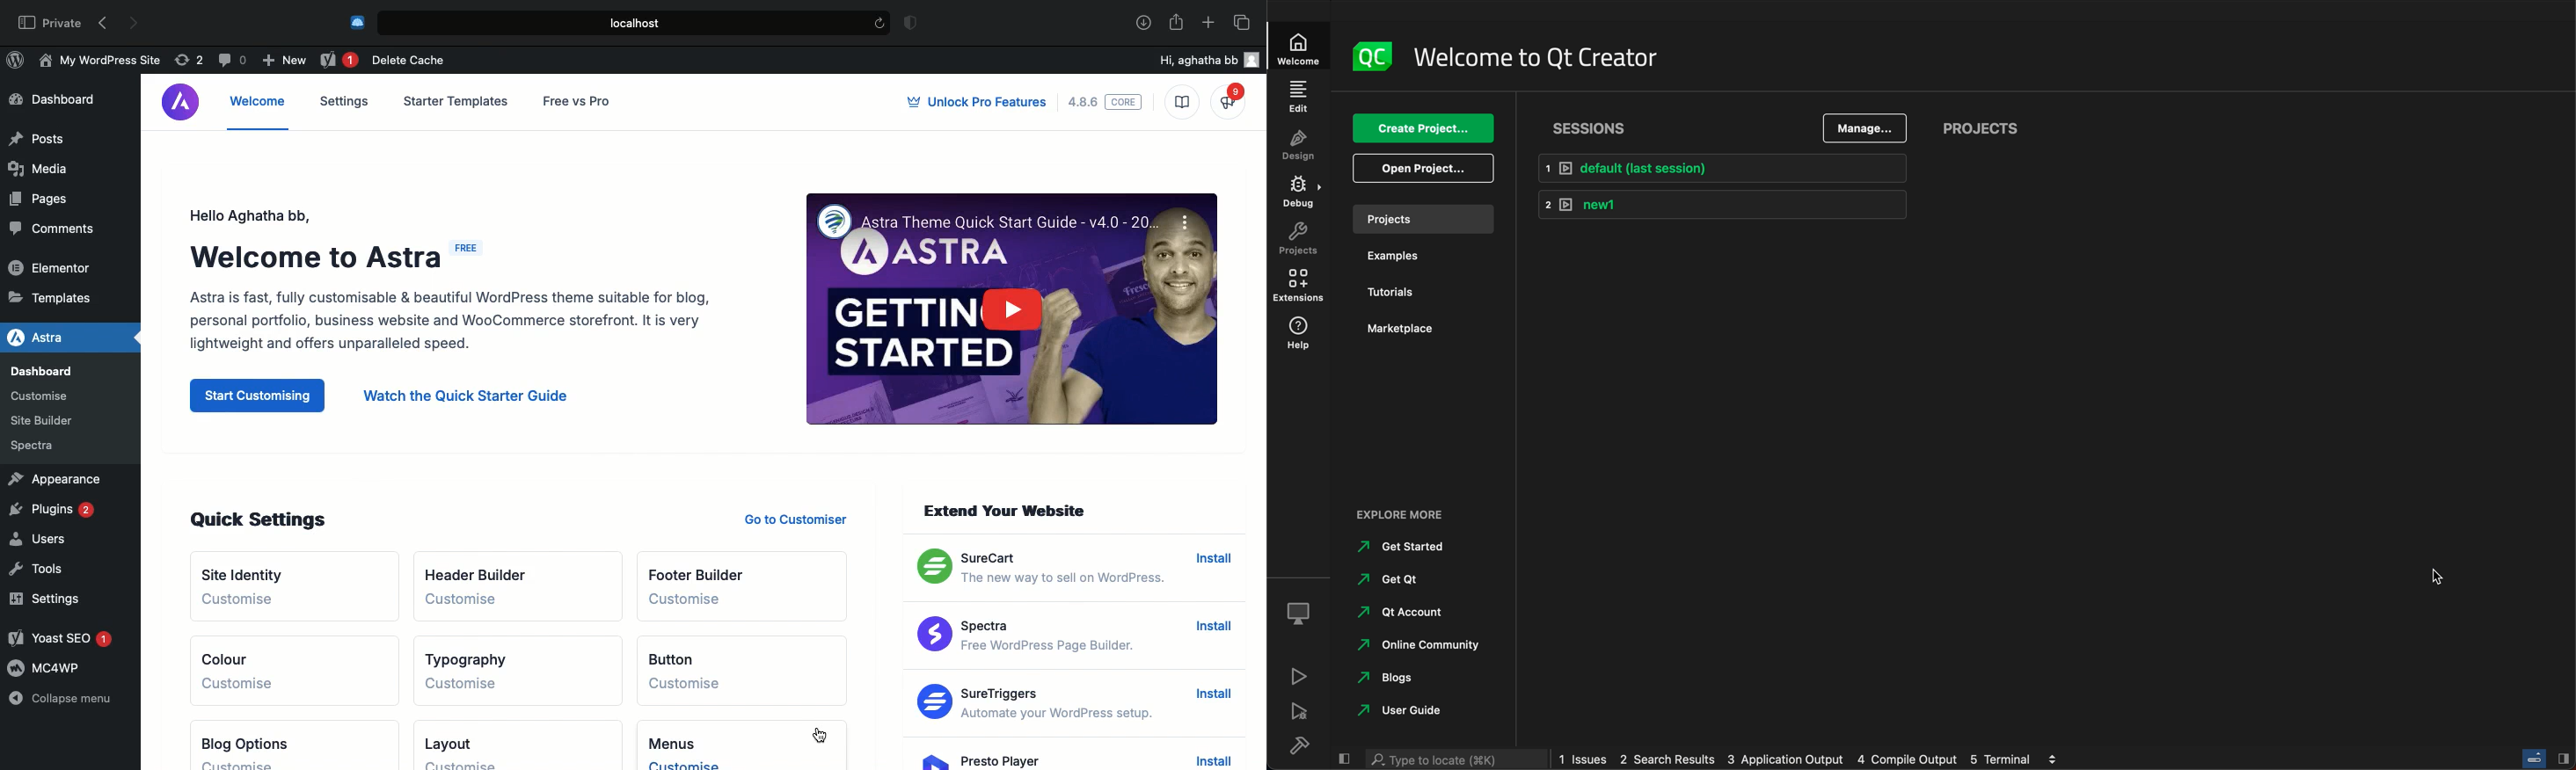 Image resolution: width=2576 pixels, height=784 pixels. I want to click on My WordPress Site, so click(99, 60).